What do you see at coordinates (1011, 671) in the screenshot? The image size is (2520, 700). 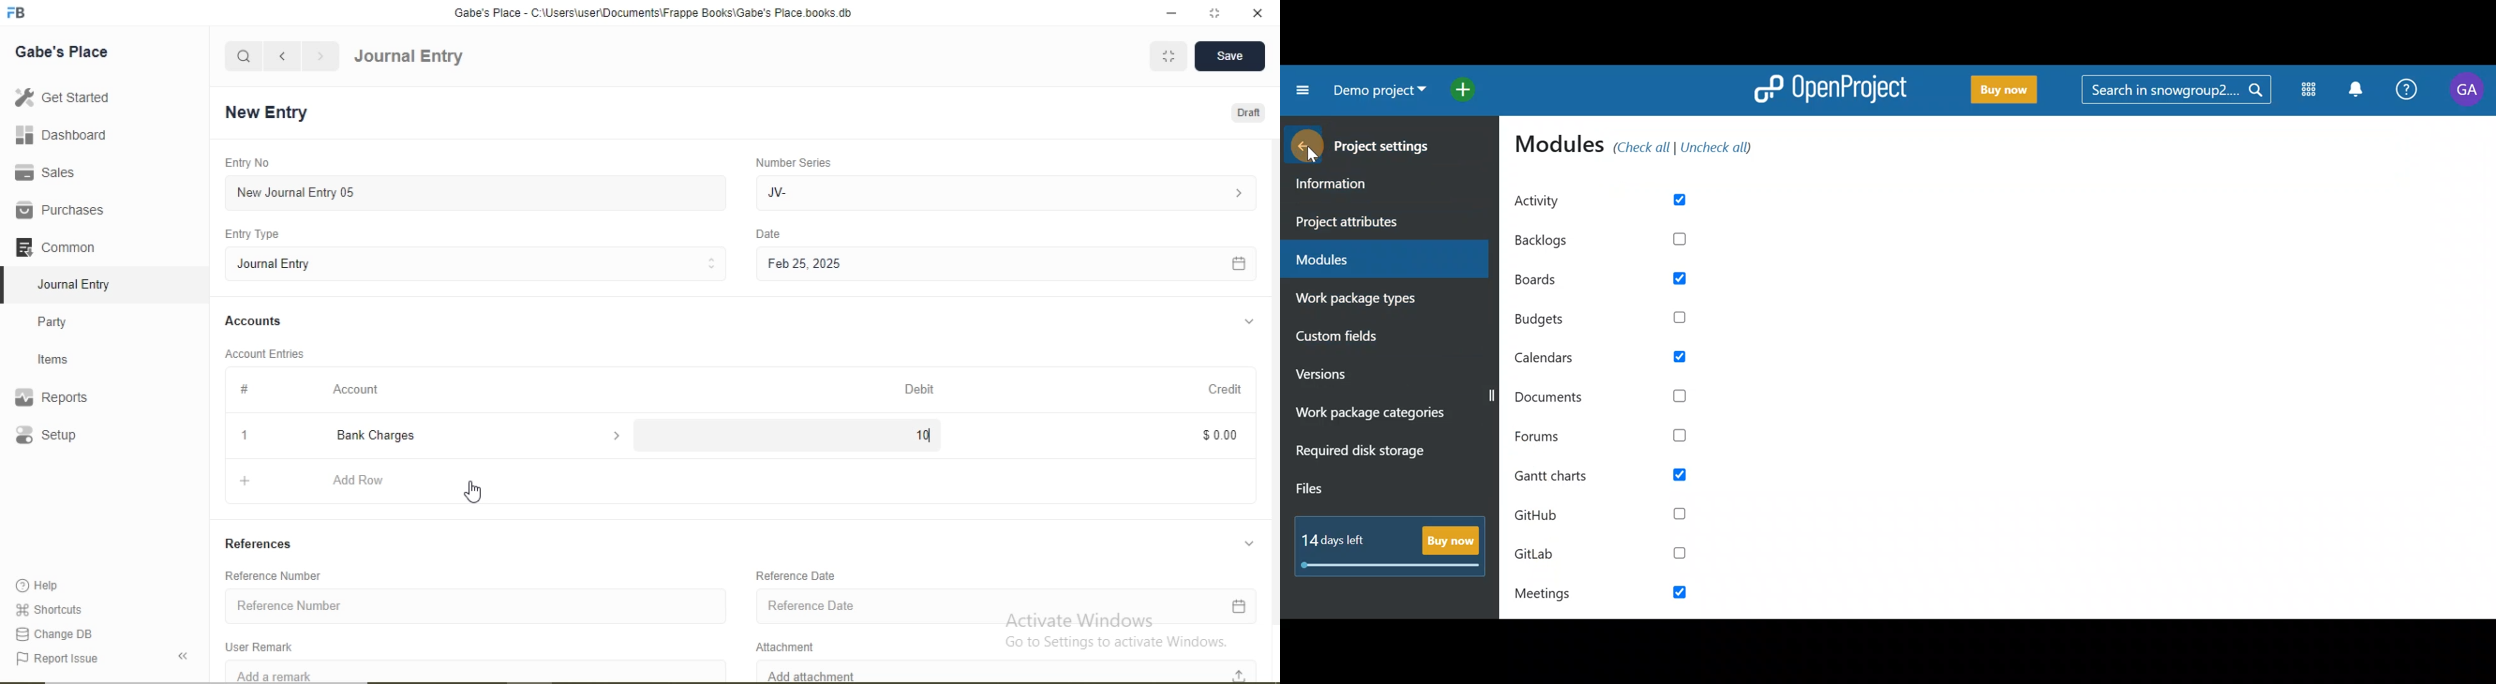 I see `Add attachment` at bounding box center [1011, 671].